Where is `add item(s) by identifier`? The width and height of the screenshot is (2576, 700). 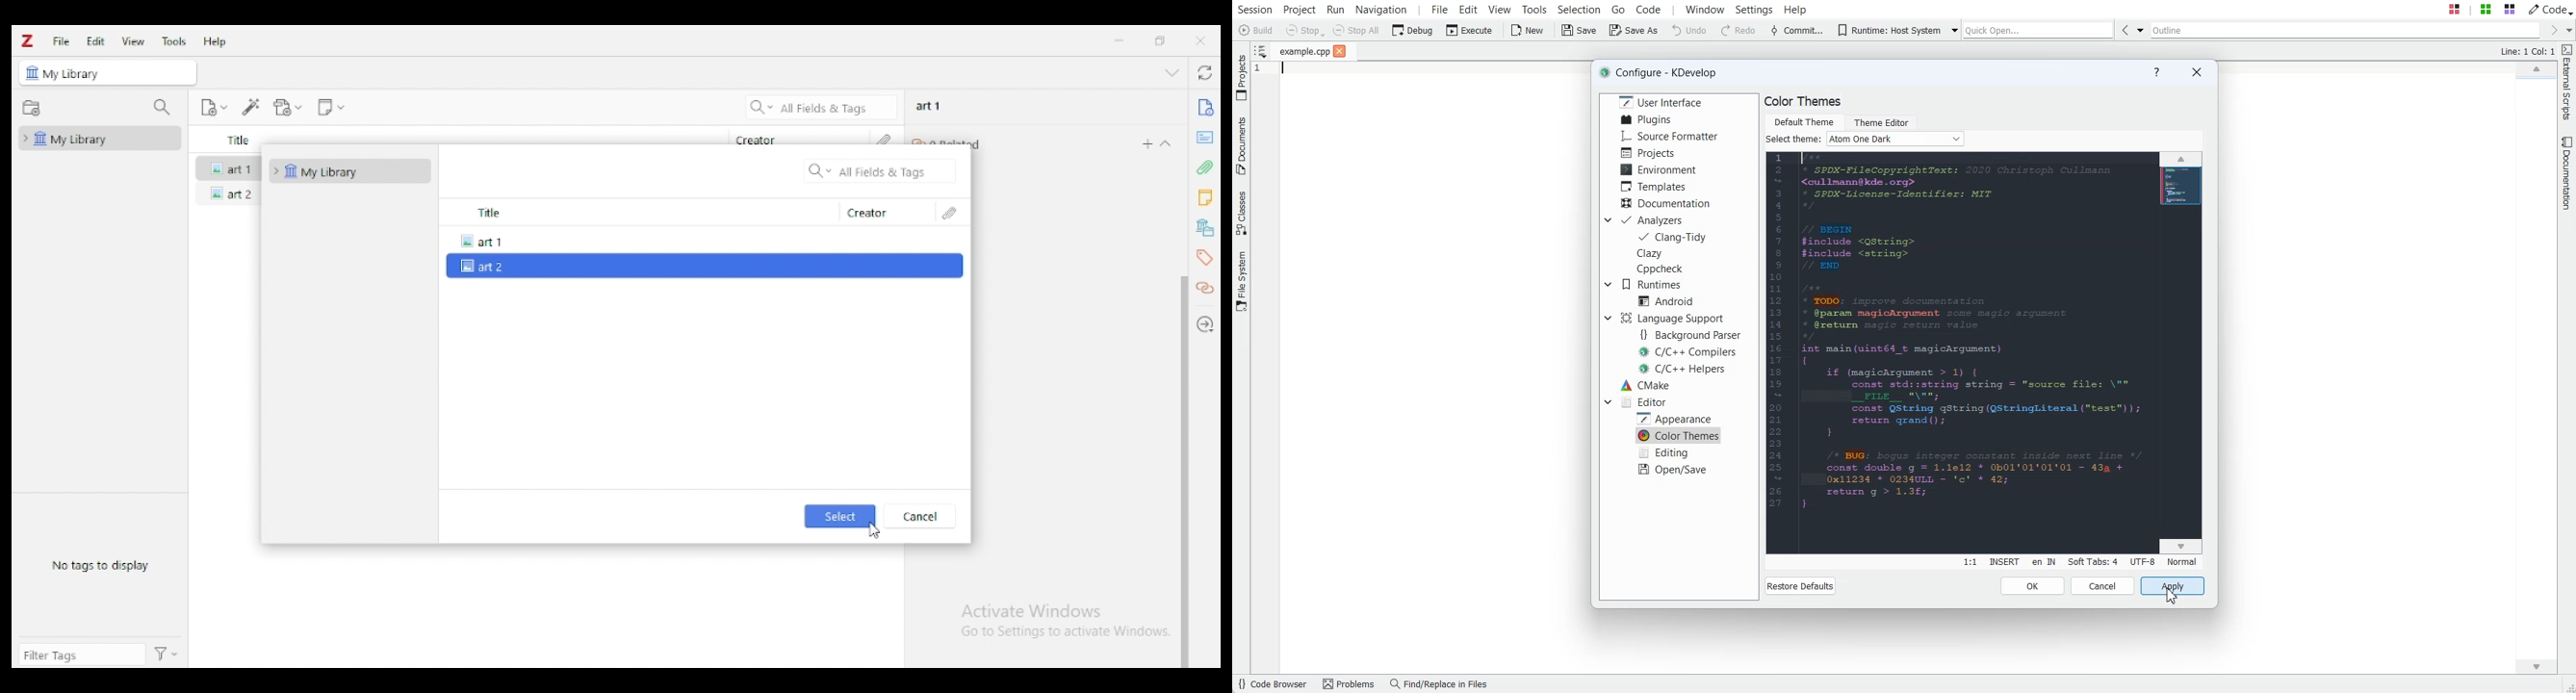 add item(s) by identifier is located at coordinates (252, 108).